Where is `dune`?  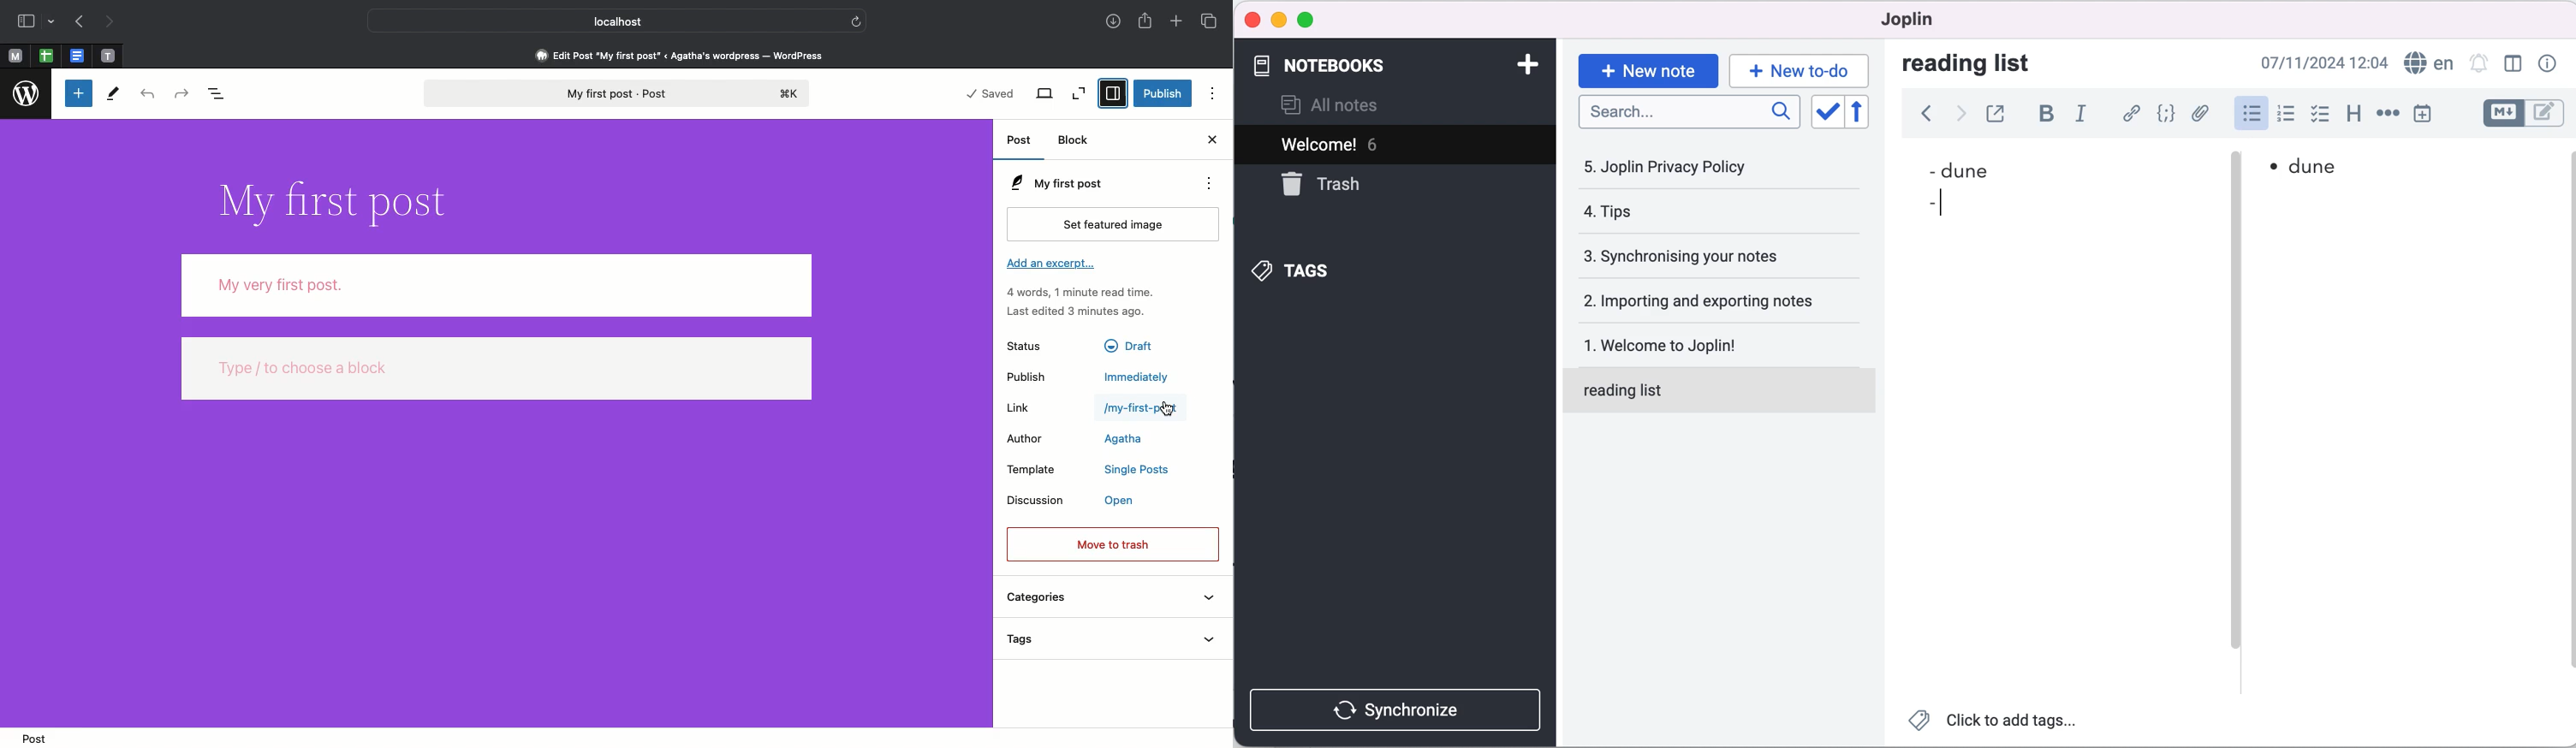
dune is located at coordinates (2326, 170).